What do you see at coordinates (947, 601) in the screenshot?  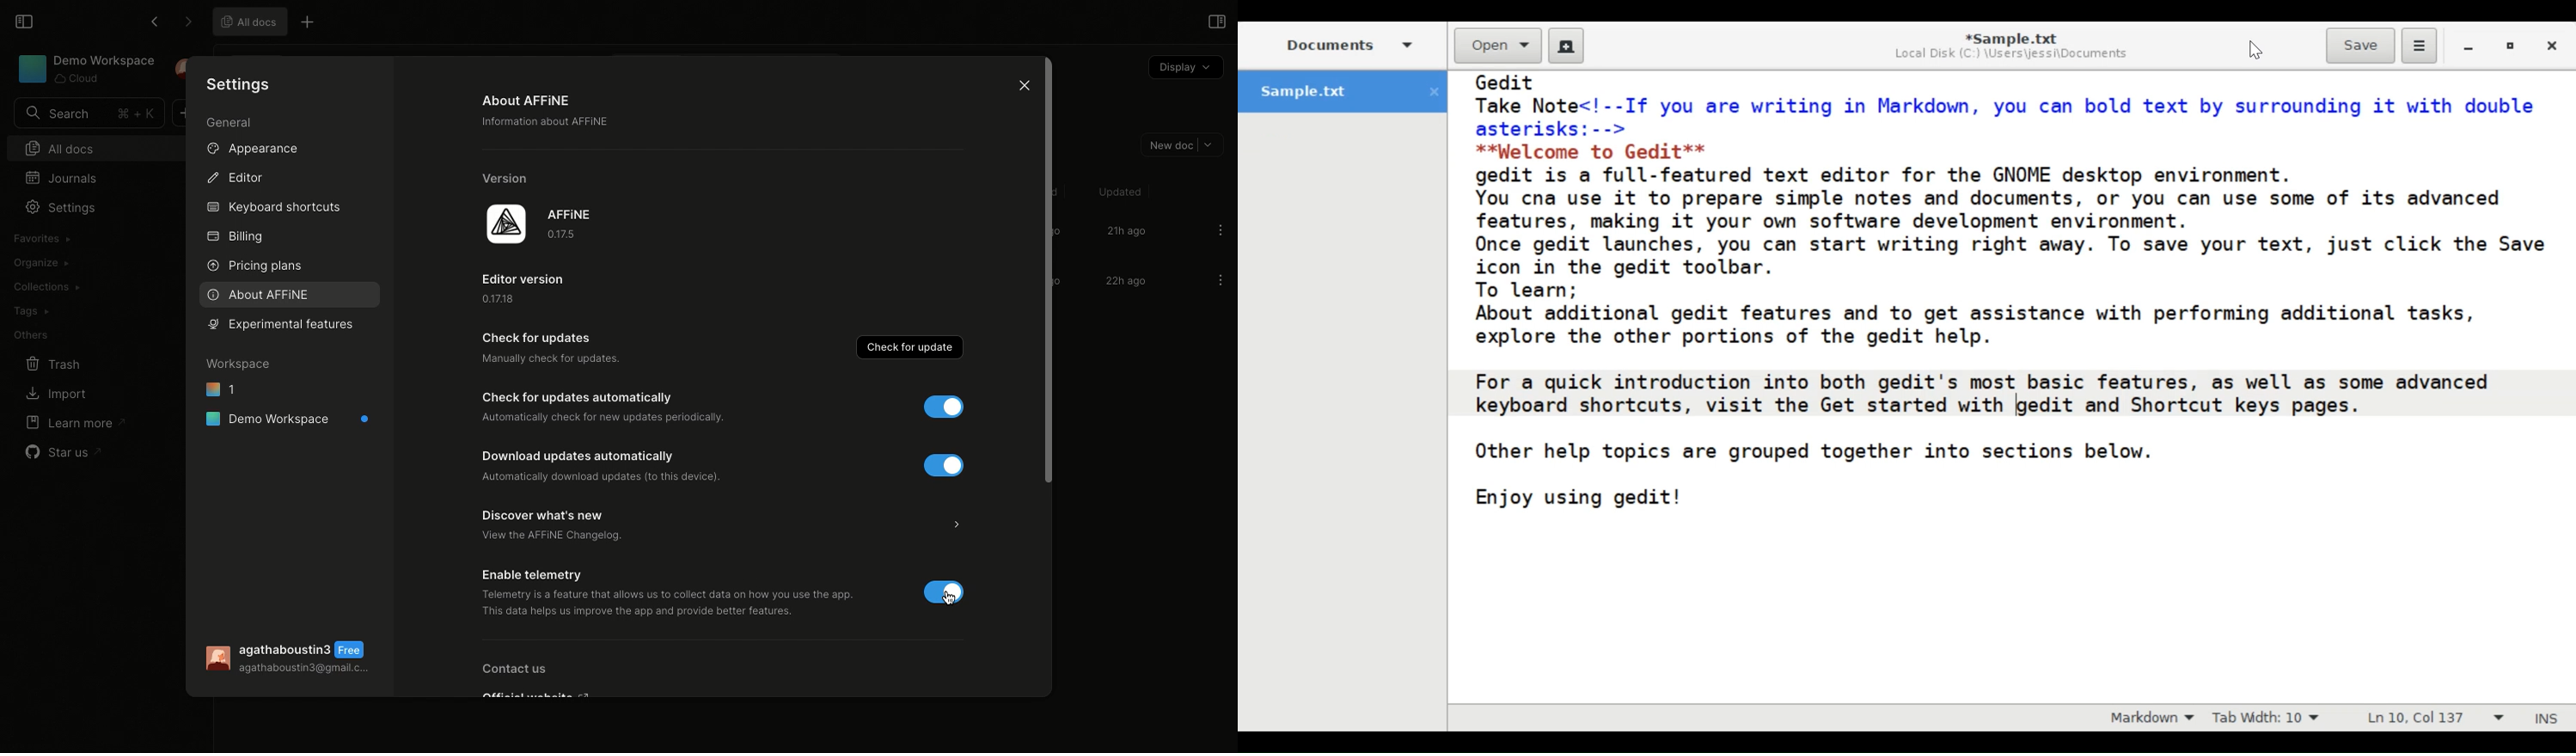 I see `cursor` at bounding box center [947, 601].